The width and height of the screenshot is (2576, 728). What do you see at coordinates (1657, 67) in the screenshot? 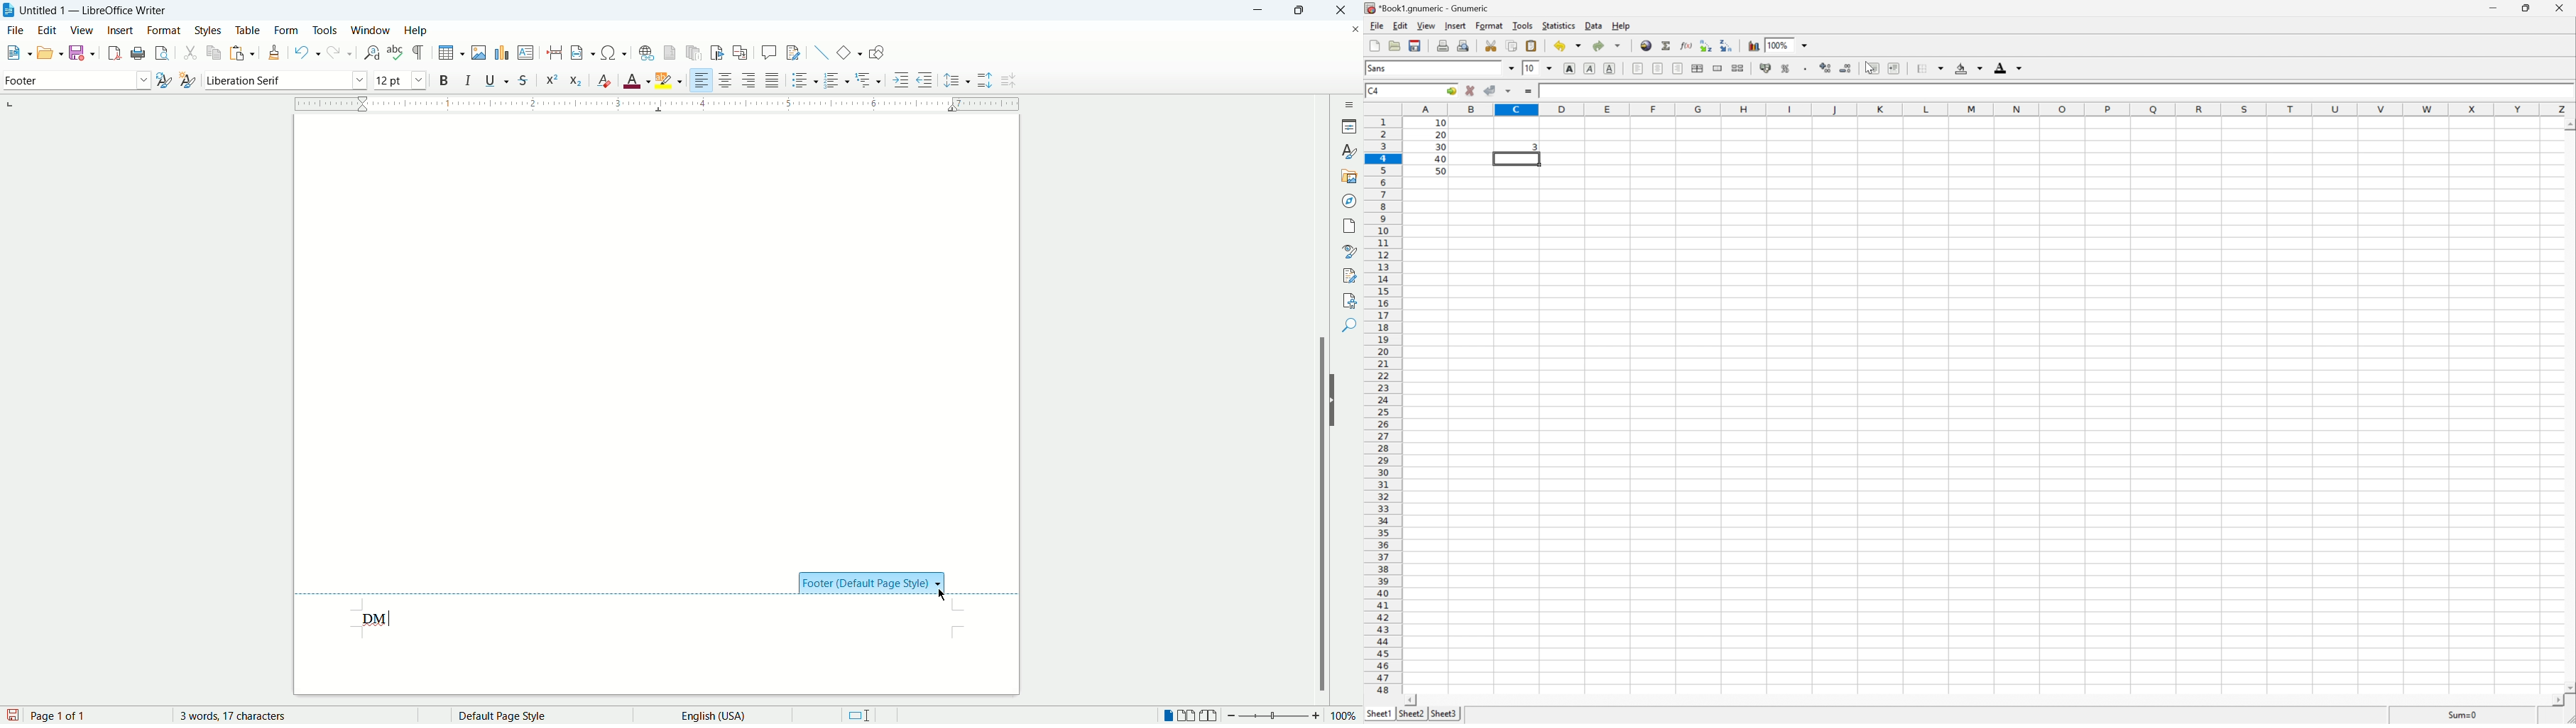
I see `center horizontally` at bounding box center [1657, 67].